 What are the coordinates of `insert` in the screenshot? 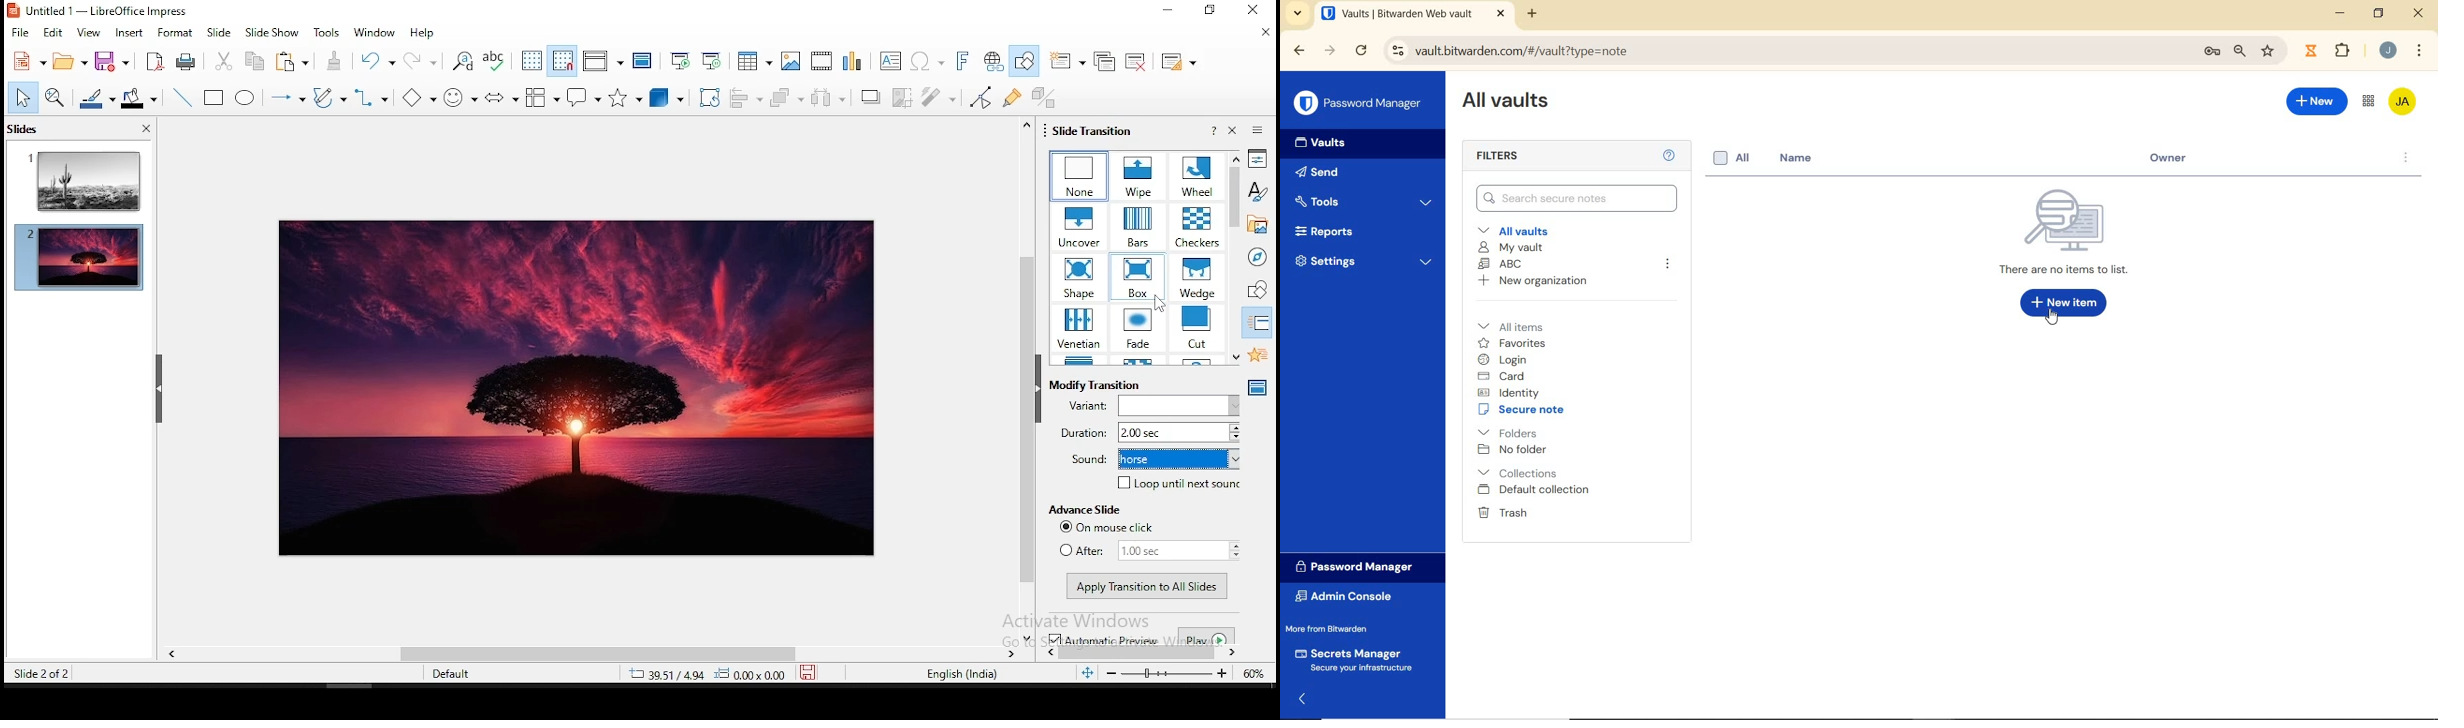 It's located at (128, 32).